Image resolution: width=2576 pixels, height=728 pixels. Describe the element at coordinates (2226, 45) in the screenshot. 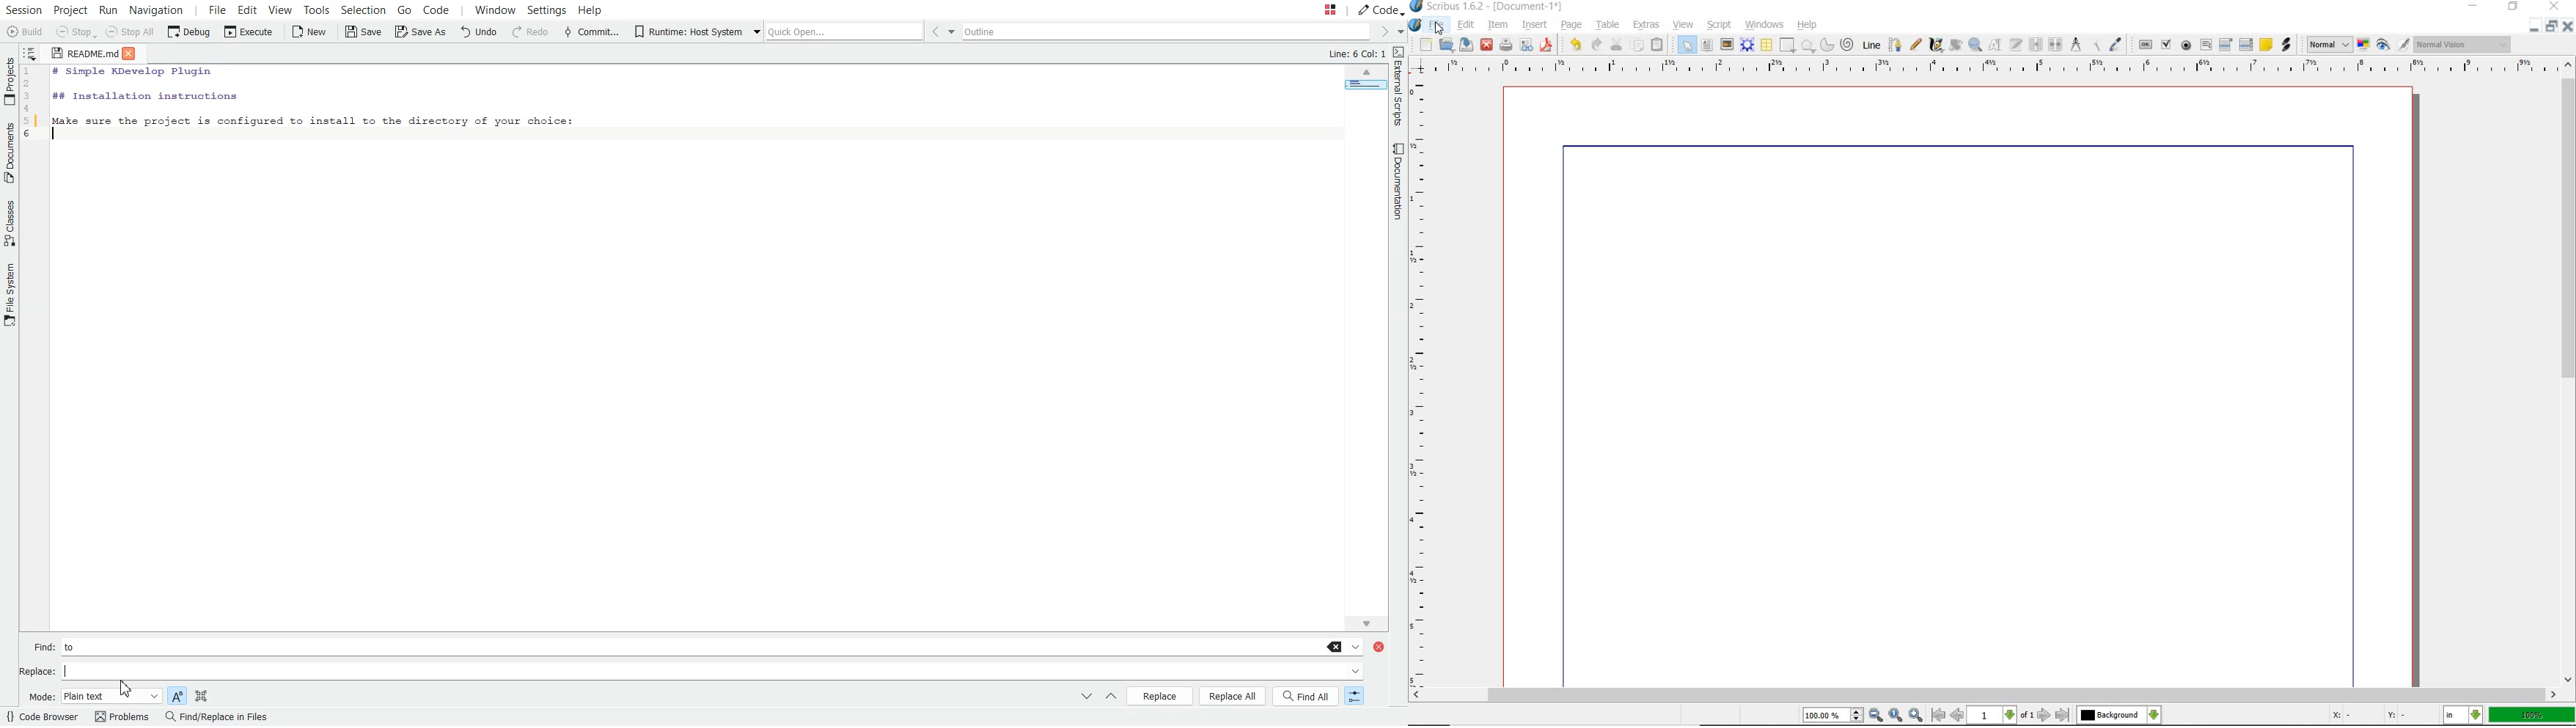

I see `pdf combo box` at that location.